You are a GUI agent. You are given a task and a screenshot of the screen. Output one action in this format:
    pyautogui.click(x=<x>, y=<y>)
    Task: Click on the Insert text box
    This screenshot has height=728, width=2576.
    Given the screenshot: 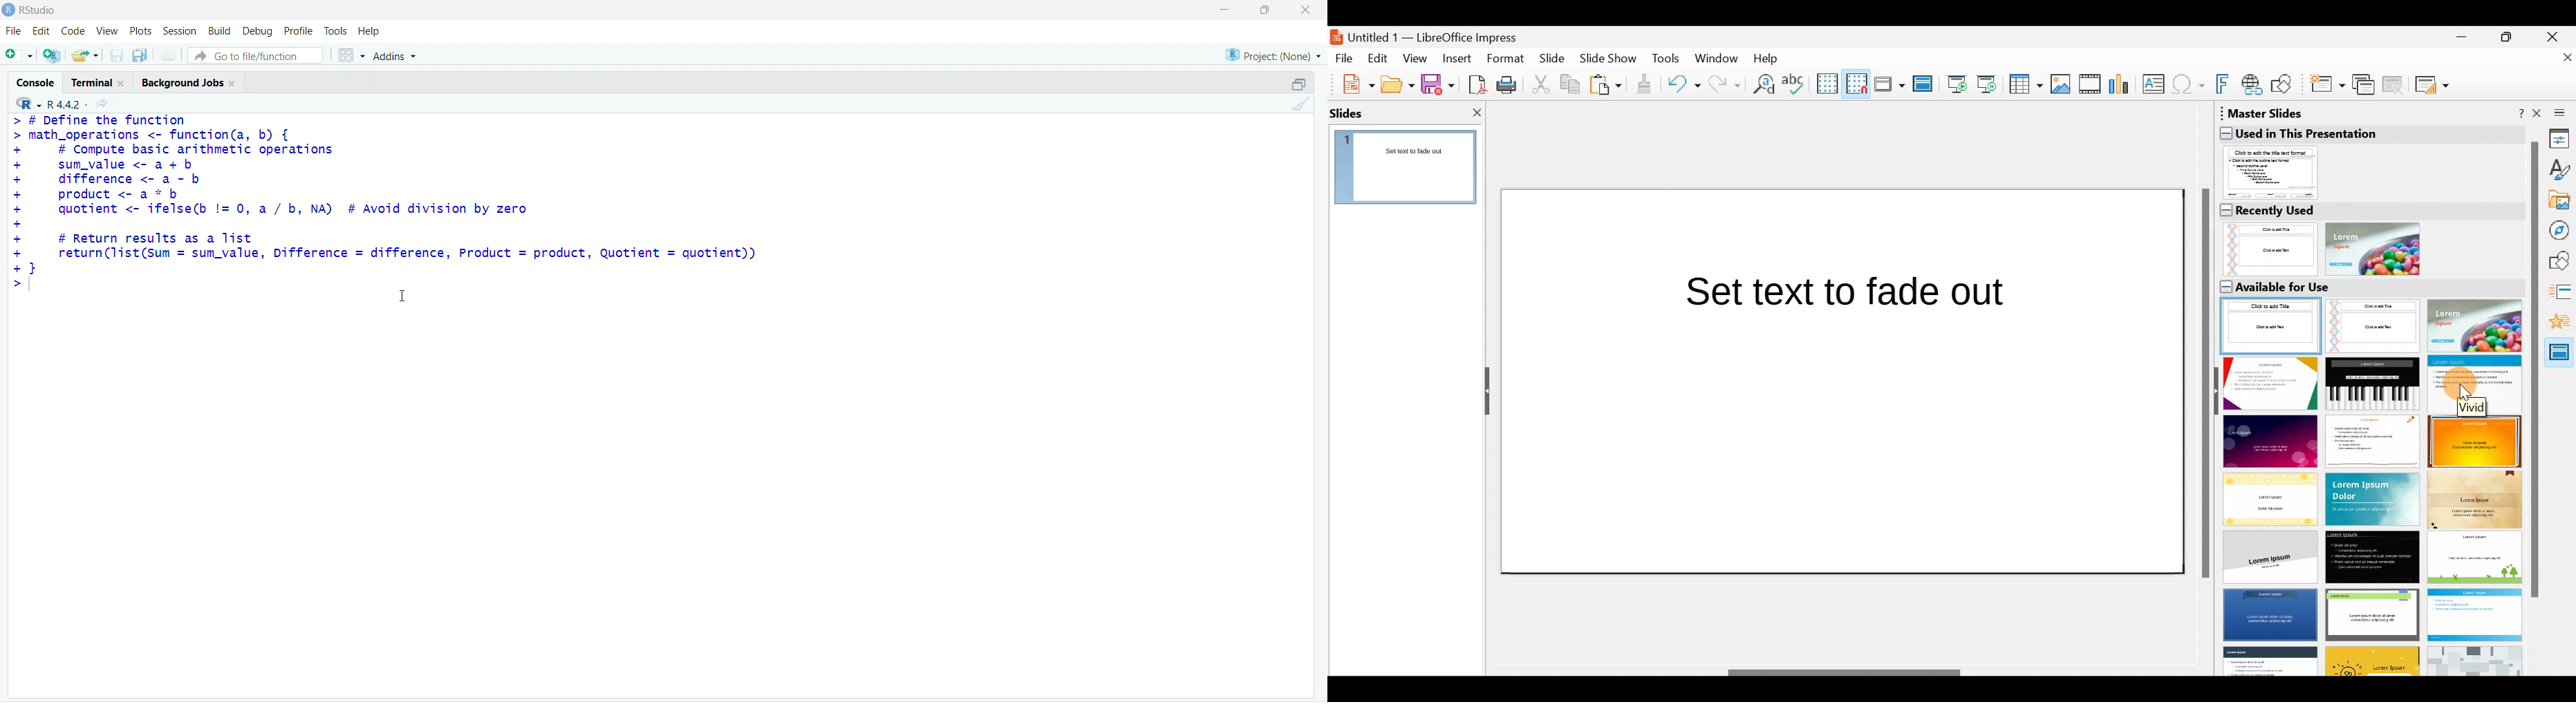 What is the action you would take?
    pyautogui.click(x=2156, y=85)
    